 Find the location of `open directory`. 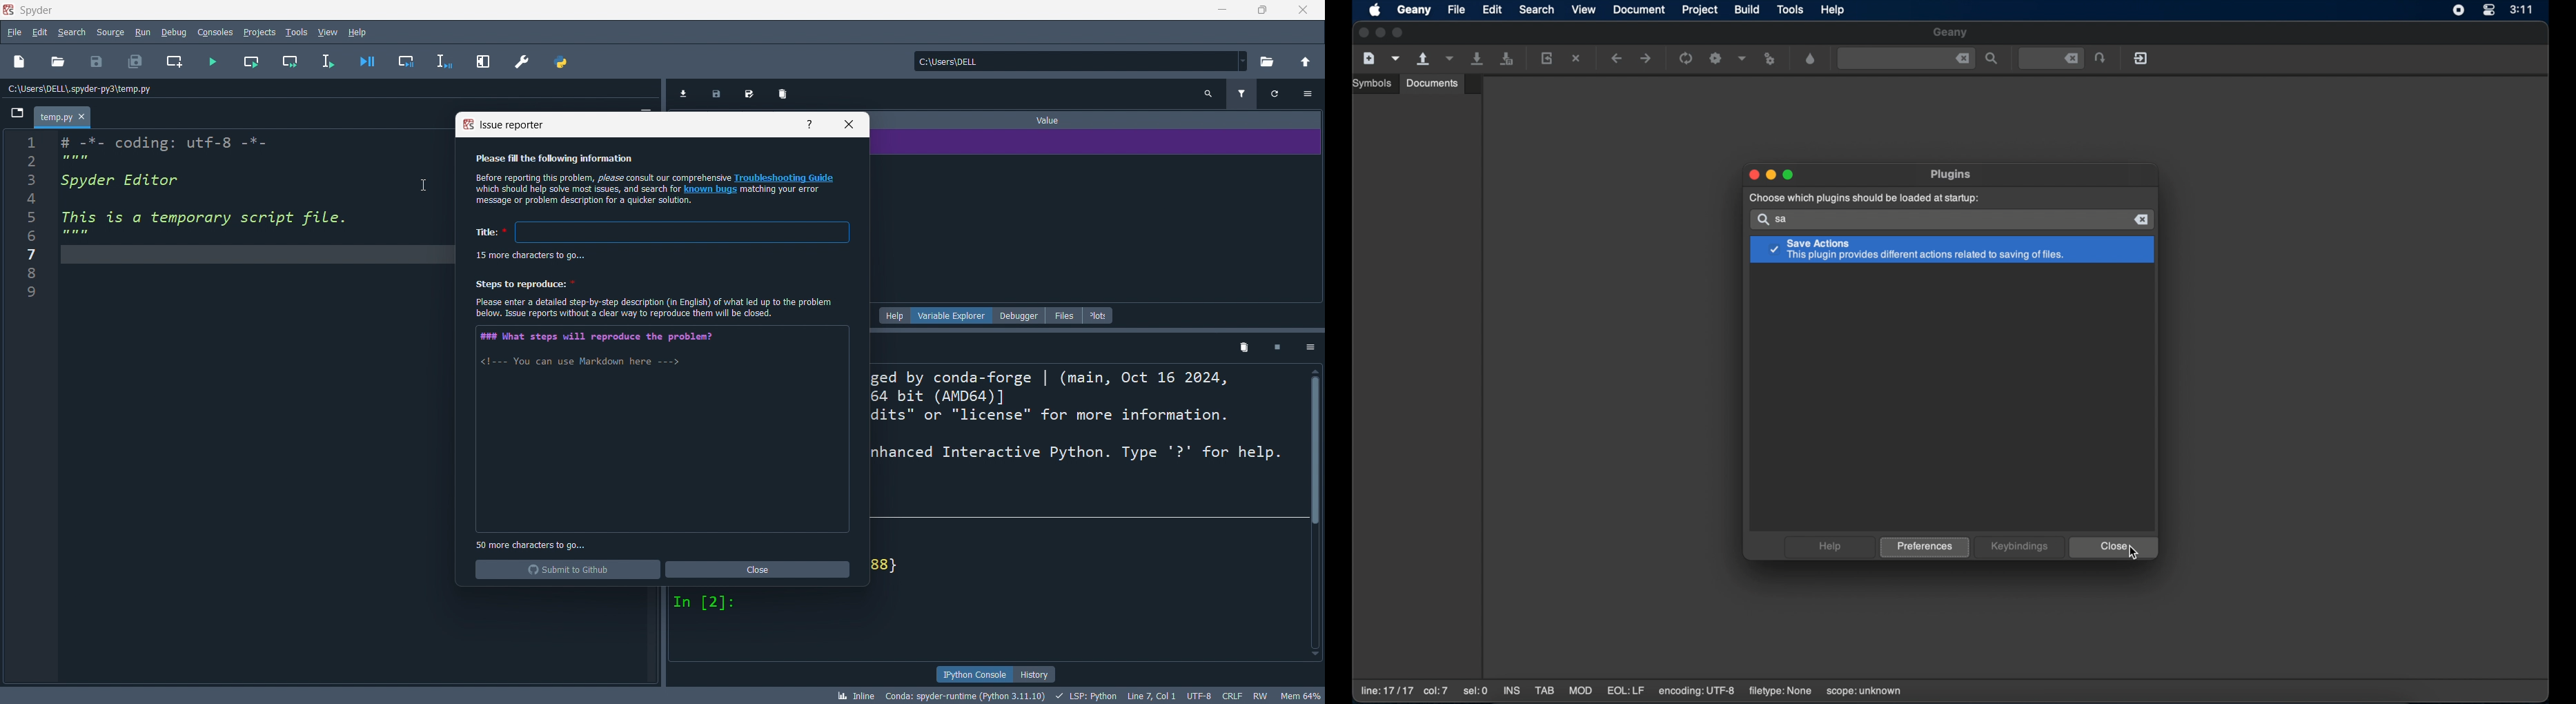

open directory is located at coordinates (1267, 62).